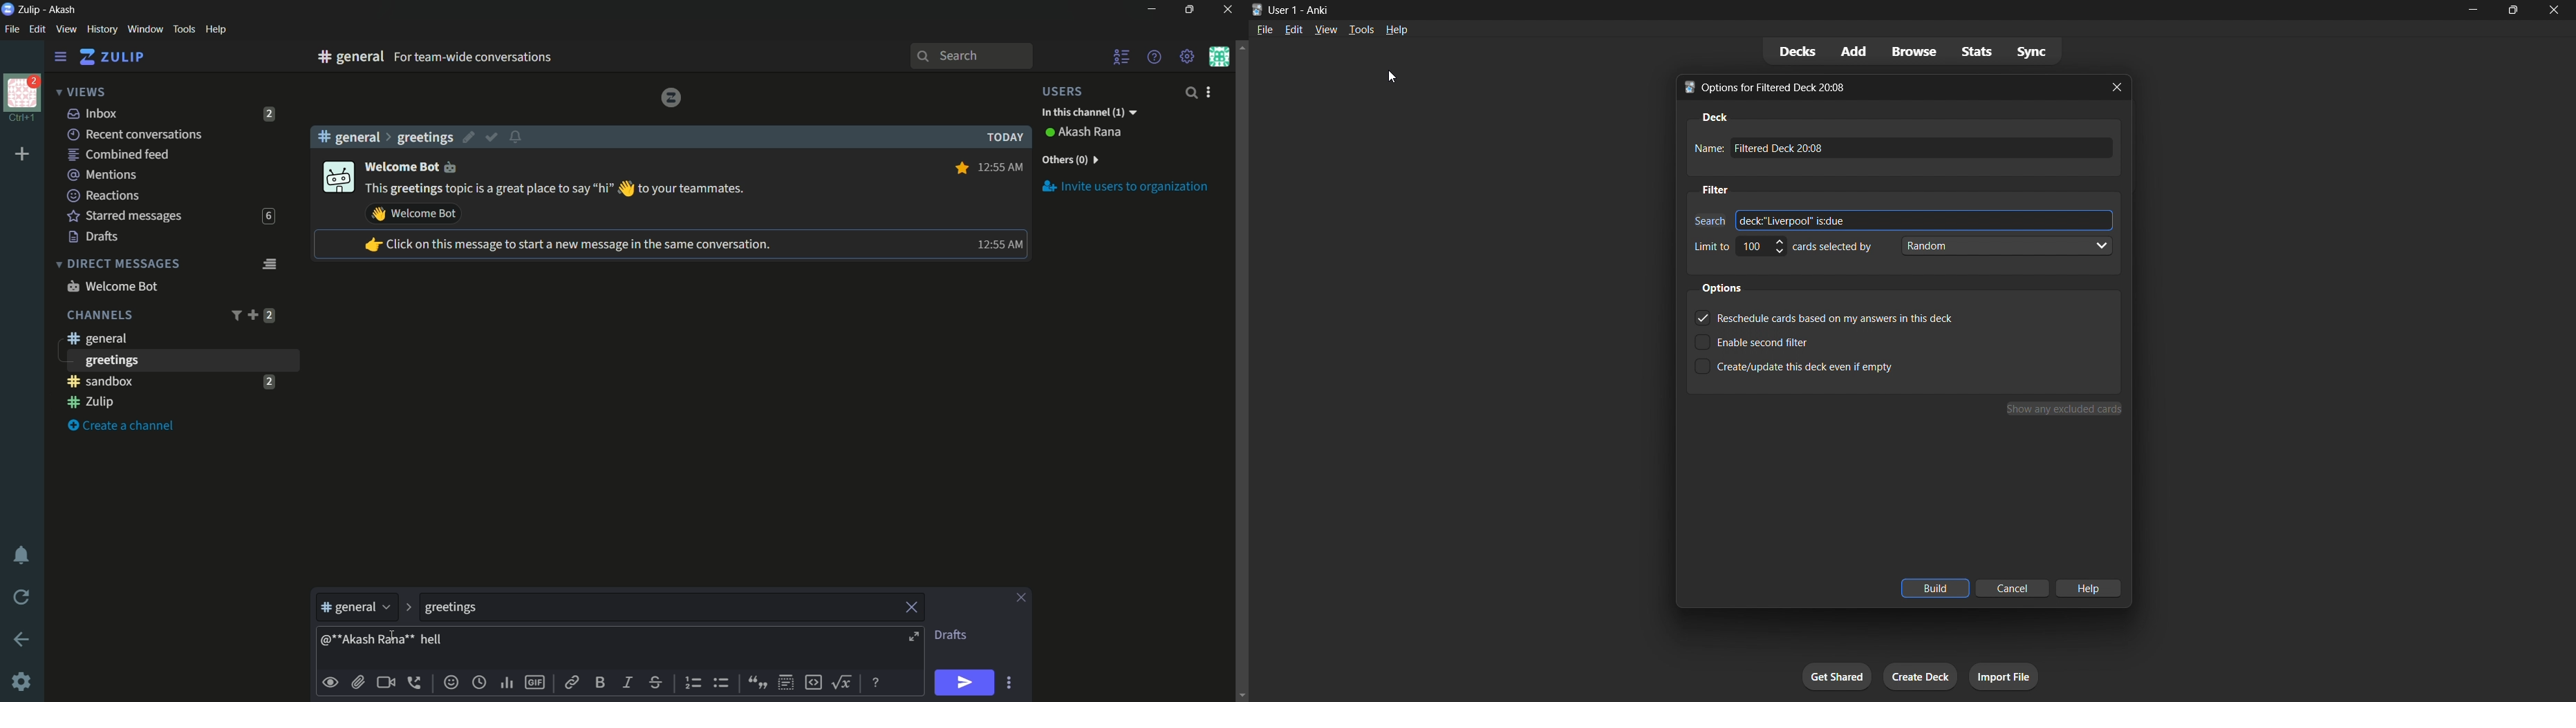 Image resolution: width=2576 pixels, height=728 pixels. Describe the element at coordinates (534, 682) in the screenshot. I see `add gif` at that location.